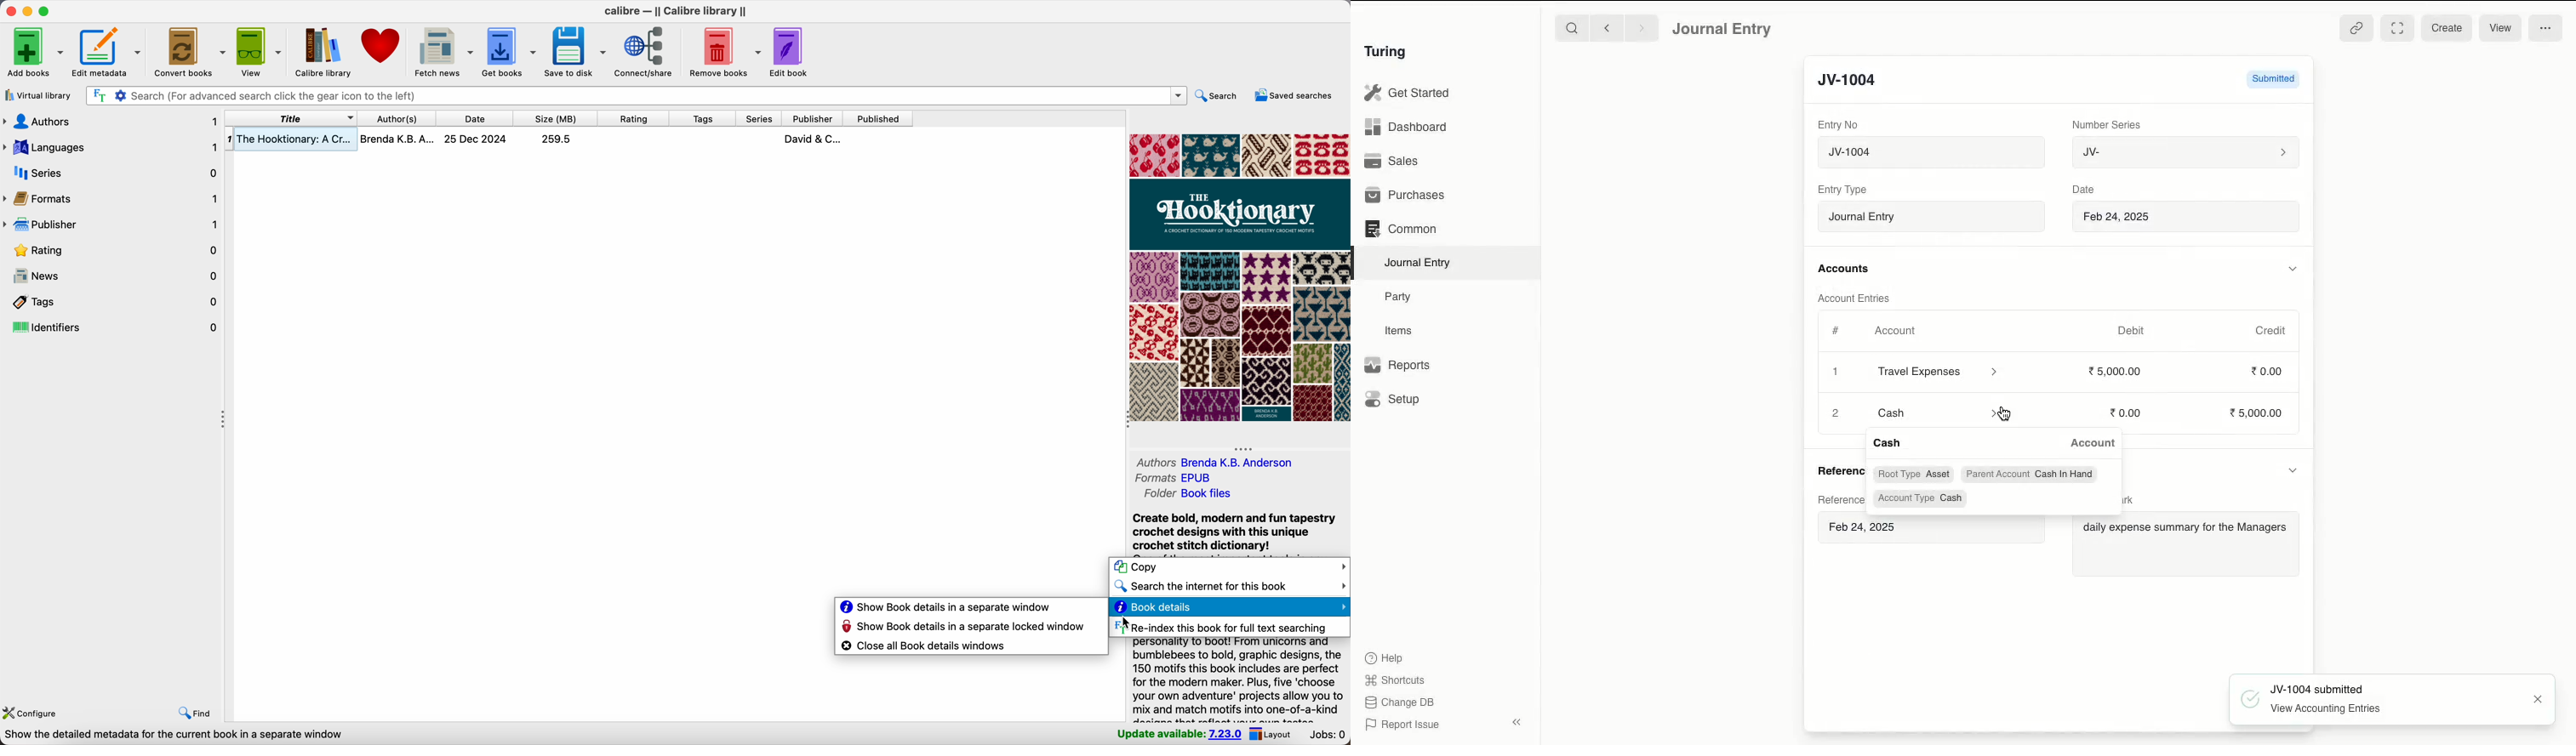  What do you see at coordinates (112, 172) in the screenshot?
I see `series` at bounding box center [112, 172].